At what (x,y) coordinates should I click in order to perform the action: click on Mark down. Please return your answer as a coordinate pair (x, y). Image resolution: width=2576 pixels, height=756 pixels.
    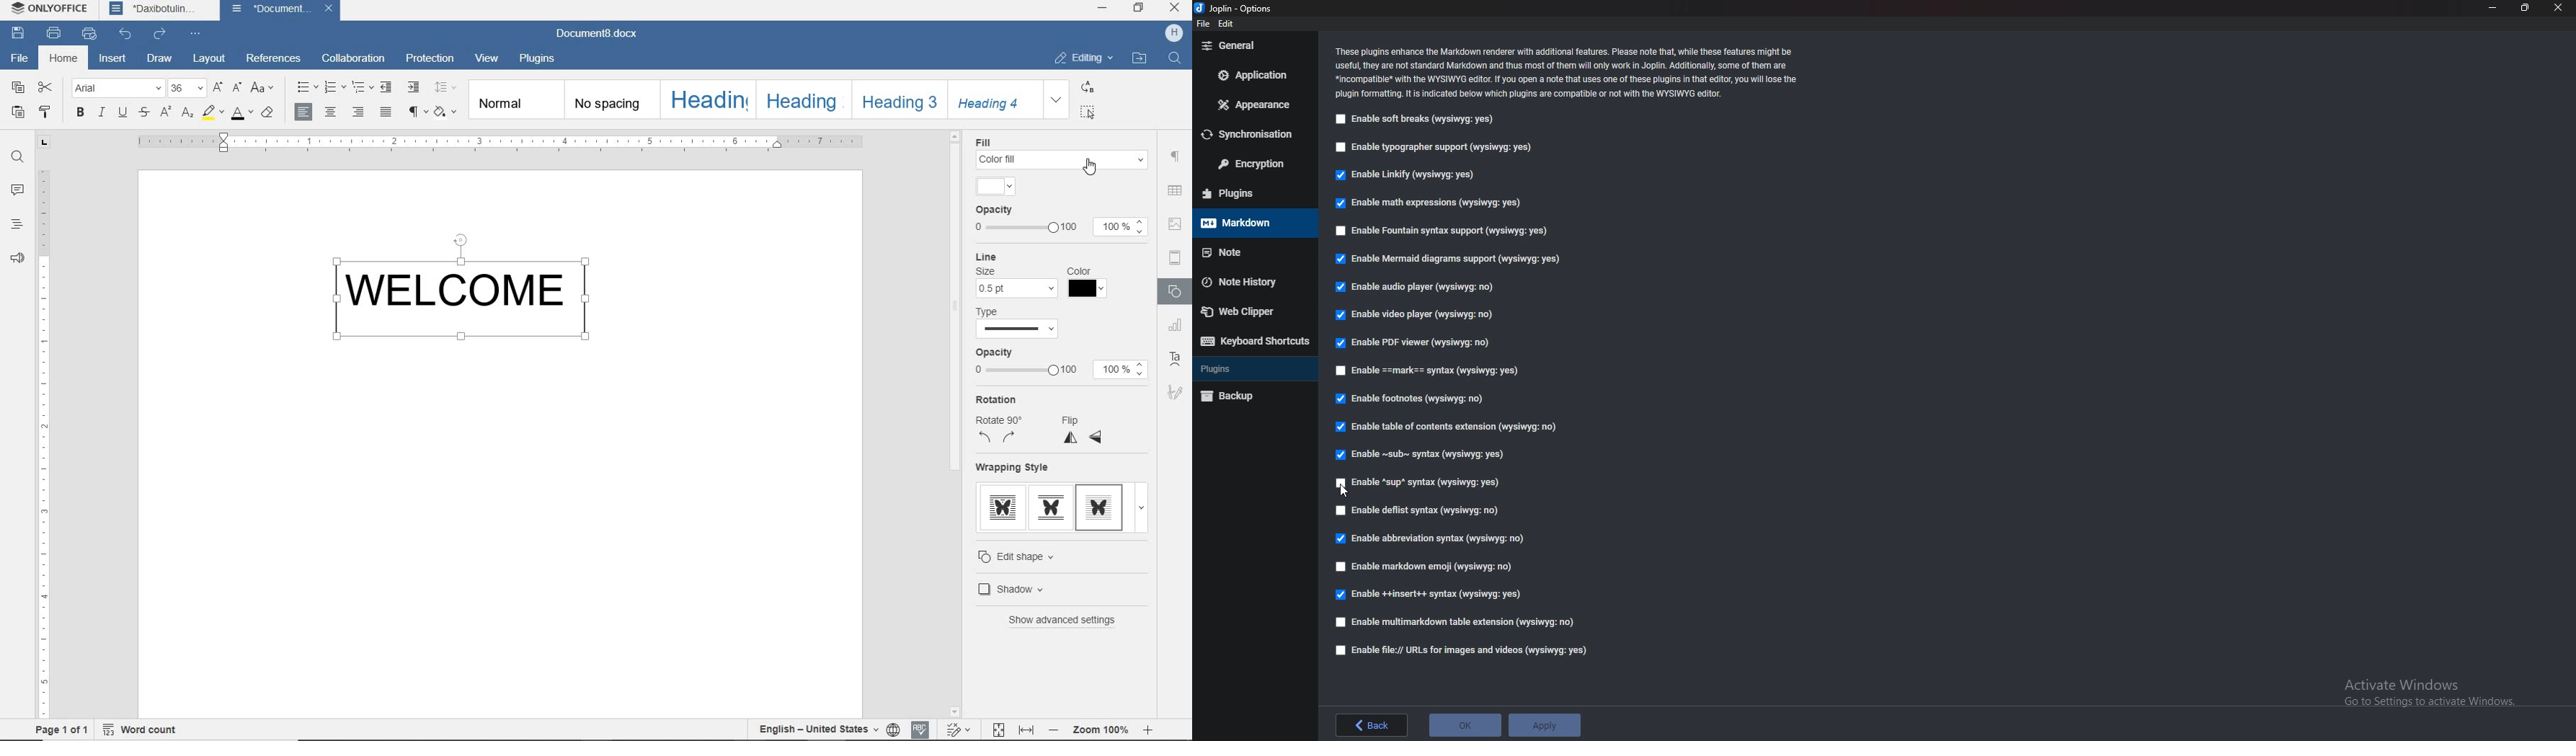
    Looking at the image, I should click on (1248, 222).